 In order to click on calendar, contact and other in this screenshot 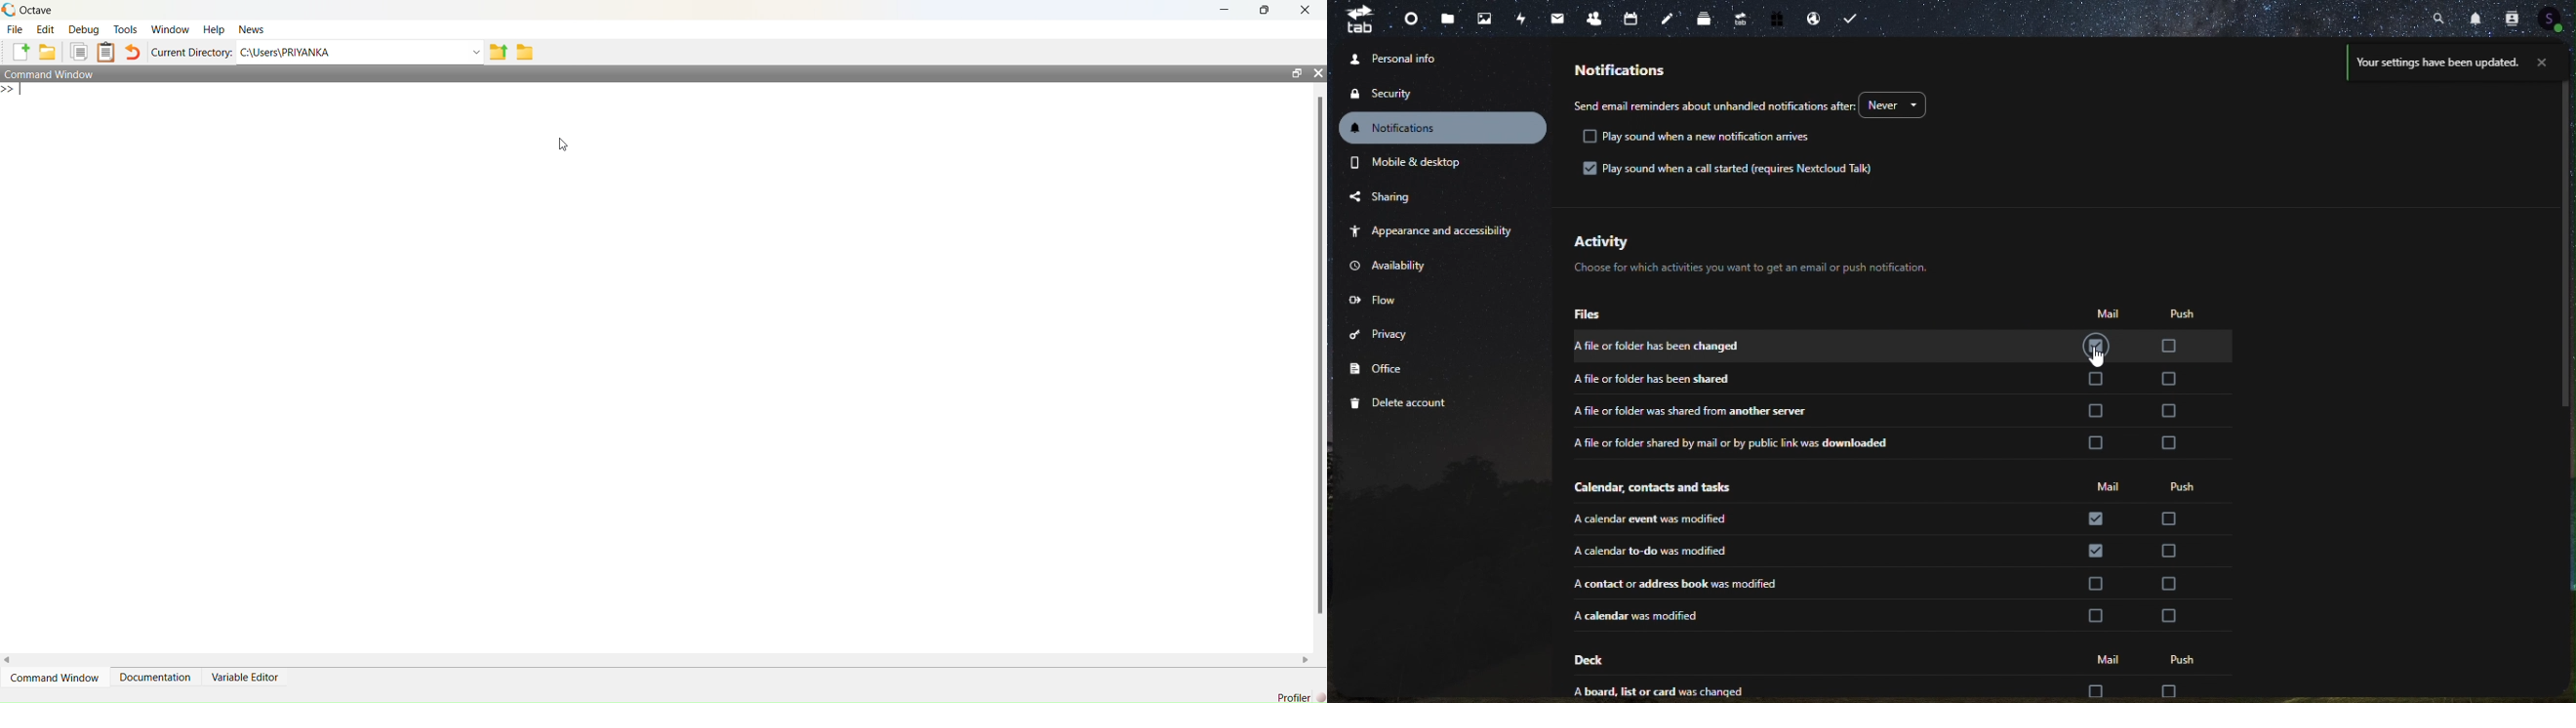, I will do `click(1661, 485)`.